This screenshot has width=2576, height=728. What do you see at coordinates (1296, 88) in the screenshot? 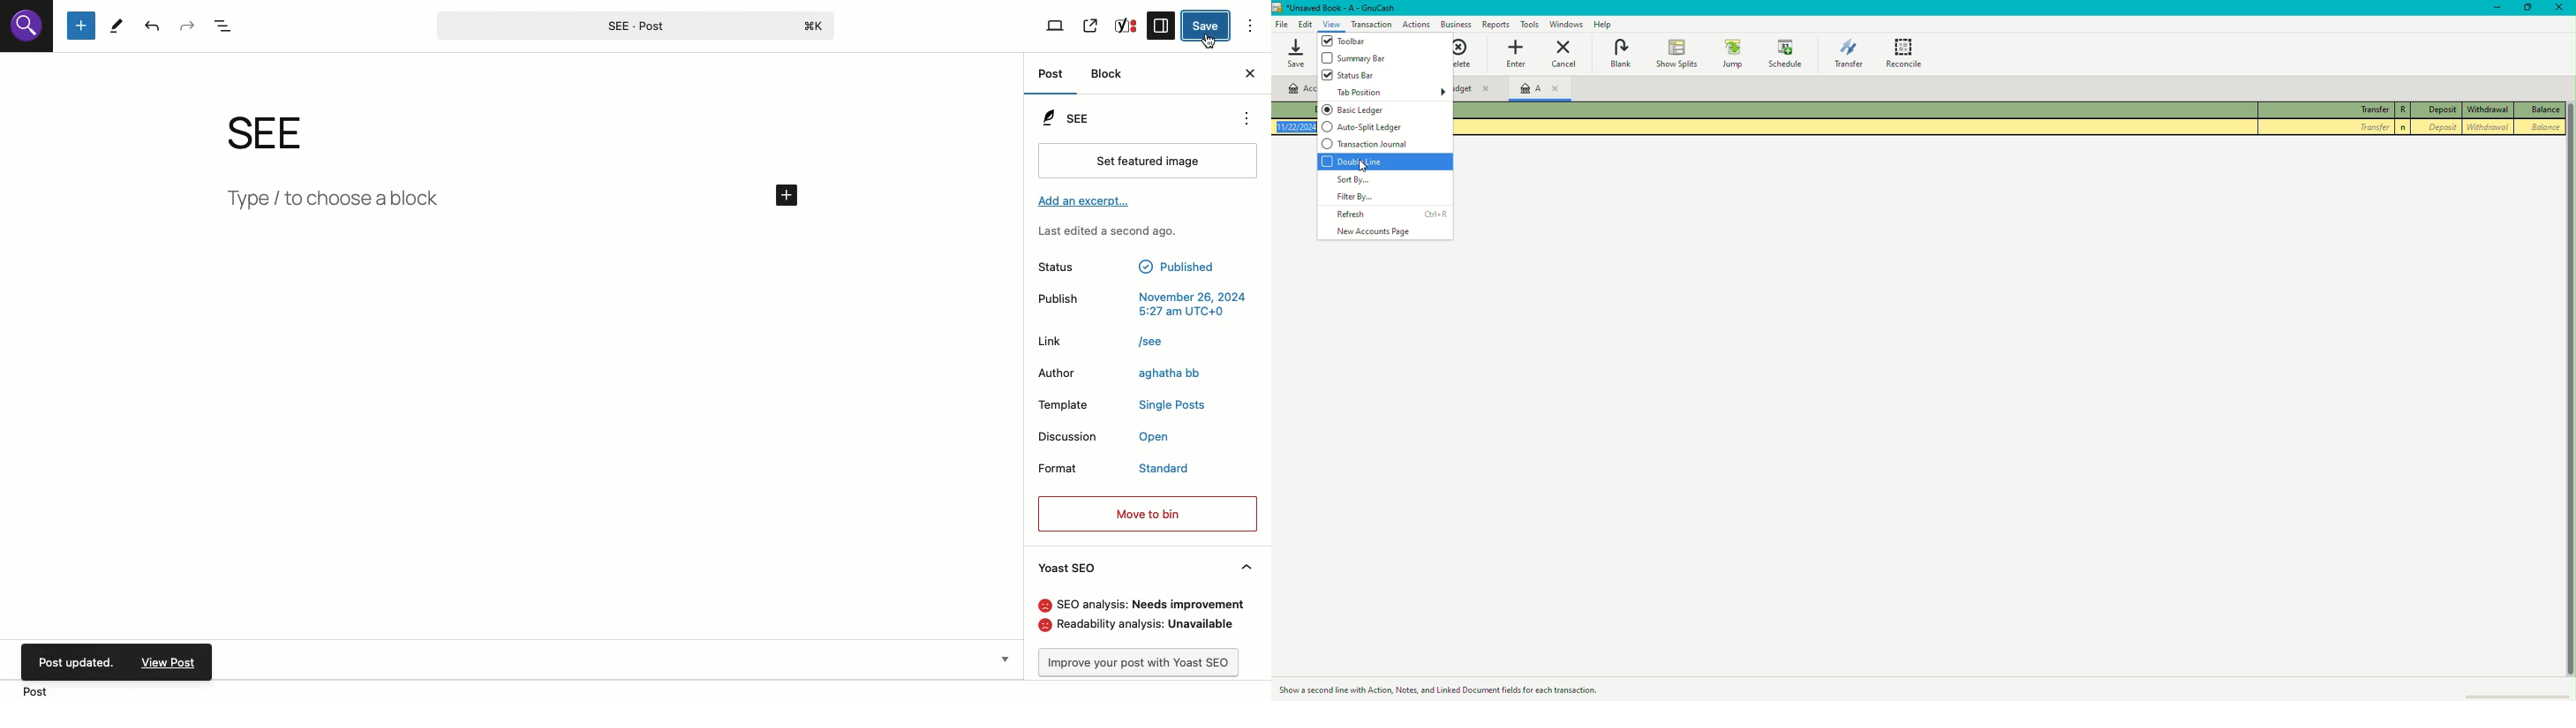
I see `Account name` at bounding box center [1296, 88].